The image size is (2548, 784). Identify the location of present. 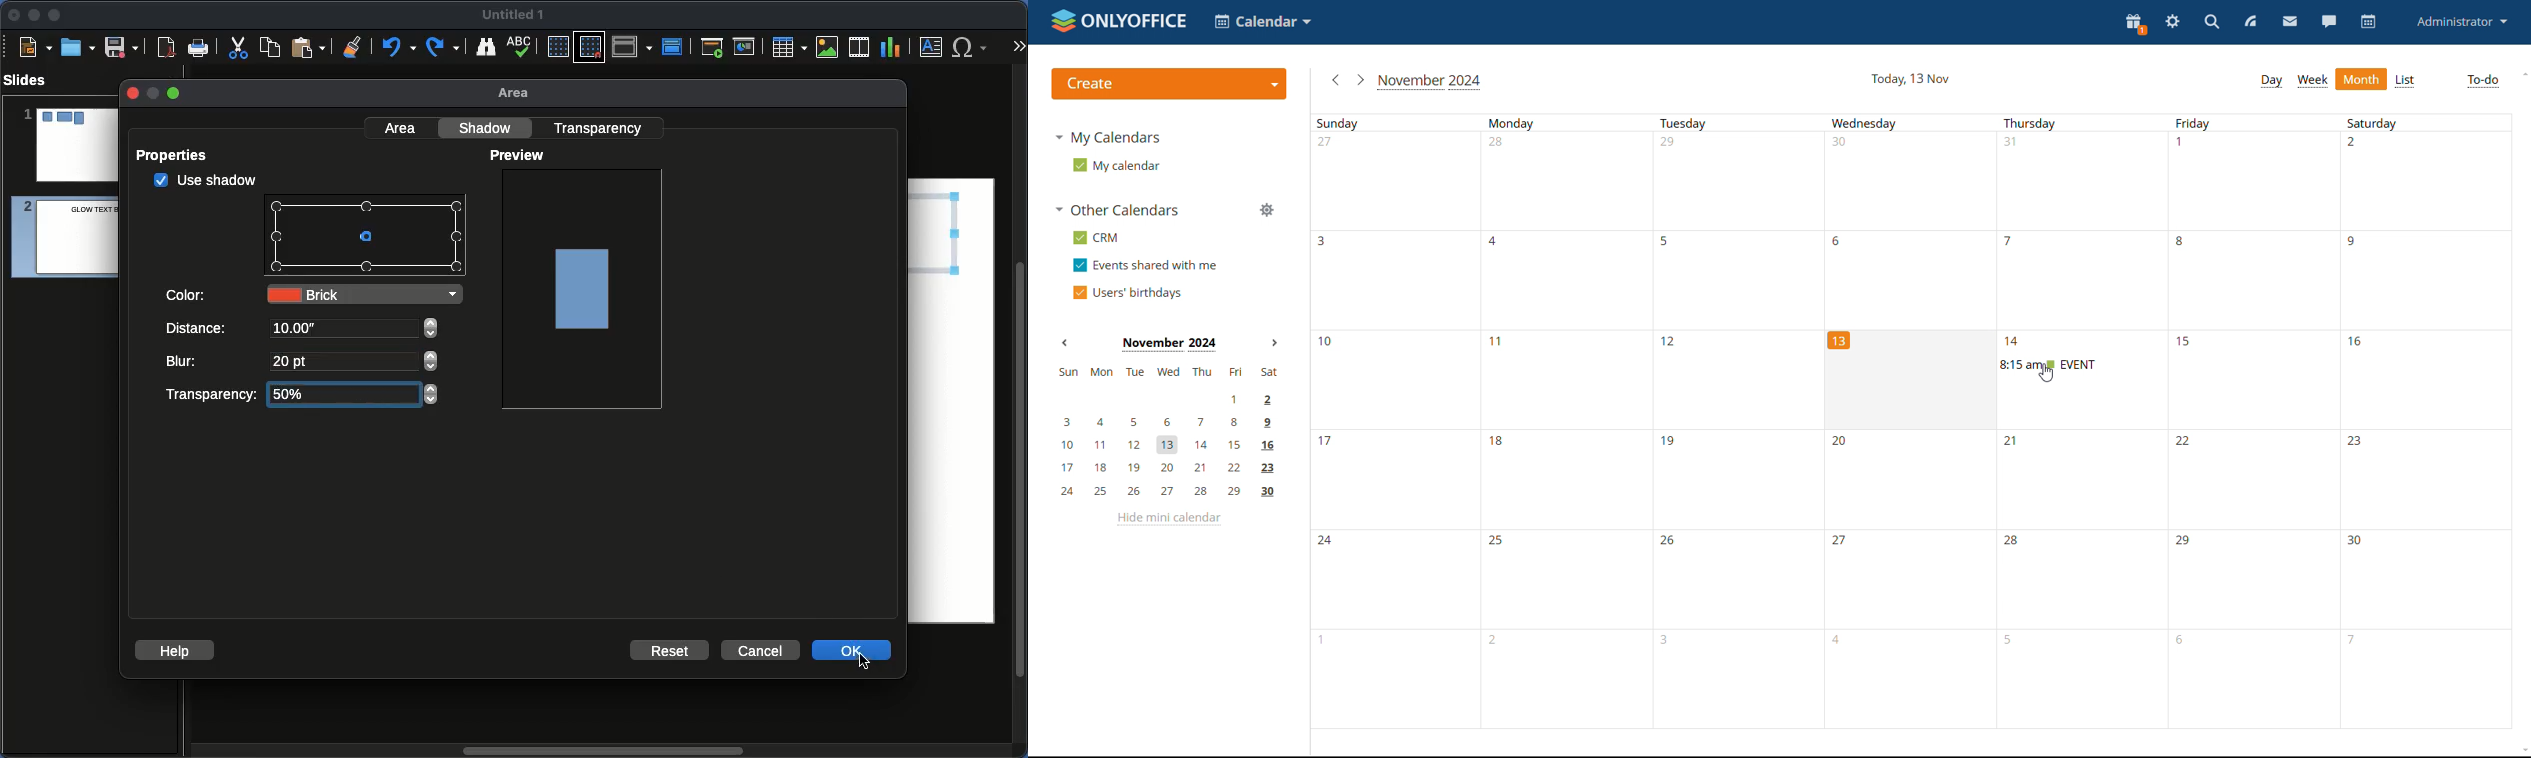
(2134, 25).